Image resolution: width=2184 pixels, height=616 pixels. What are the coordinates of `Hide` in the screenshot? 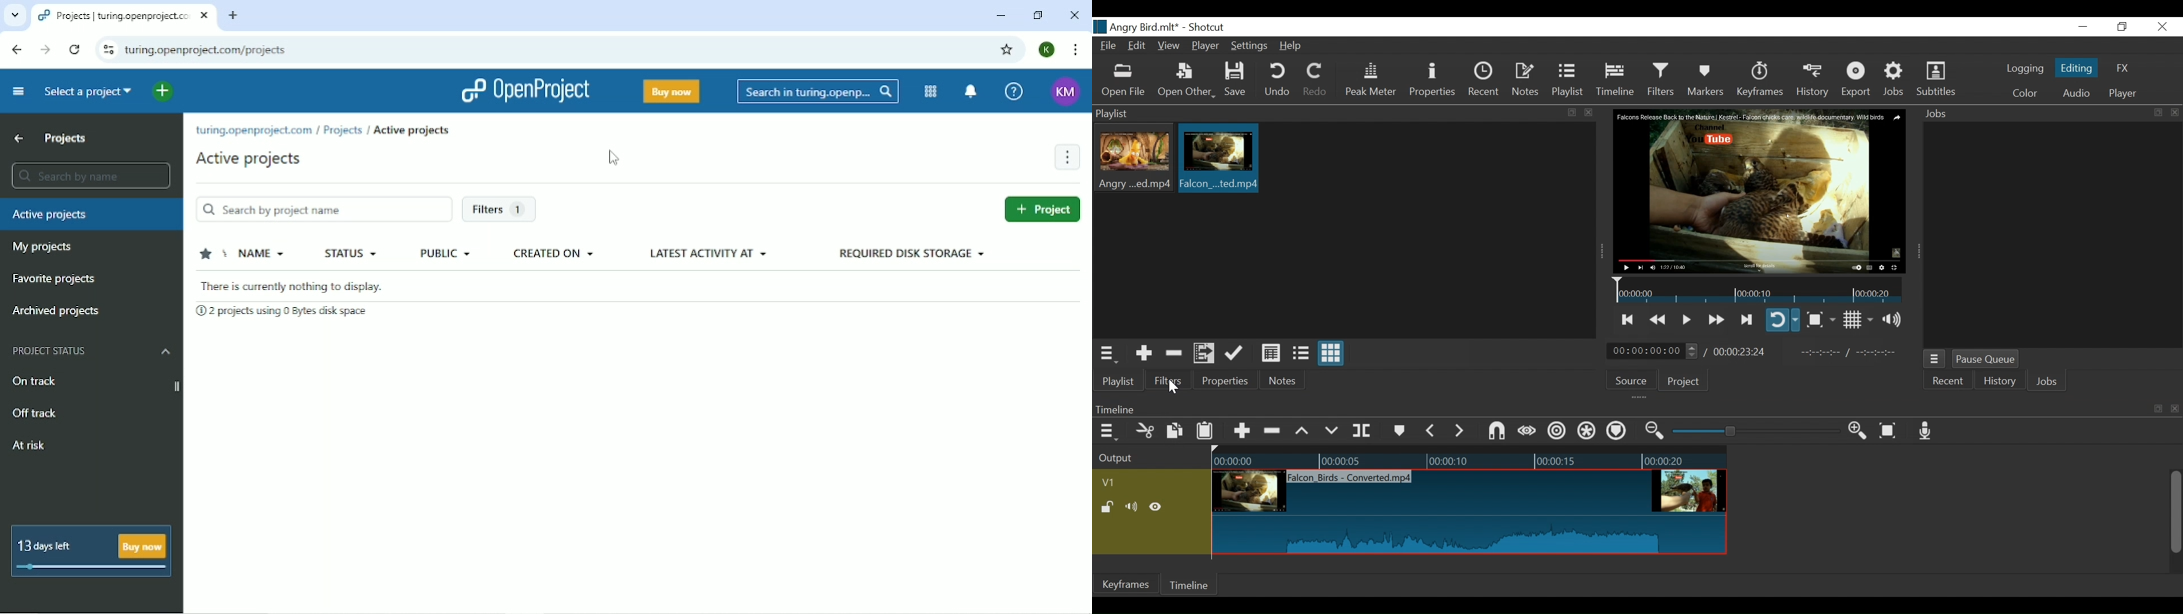 It's located at (1156, 509).